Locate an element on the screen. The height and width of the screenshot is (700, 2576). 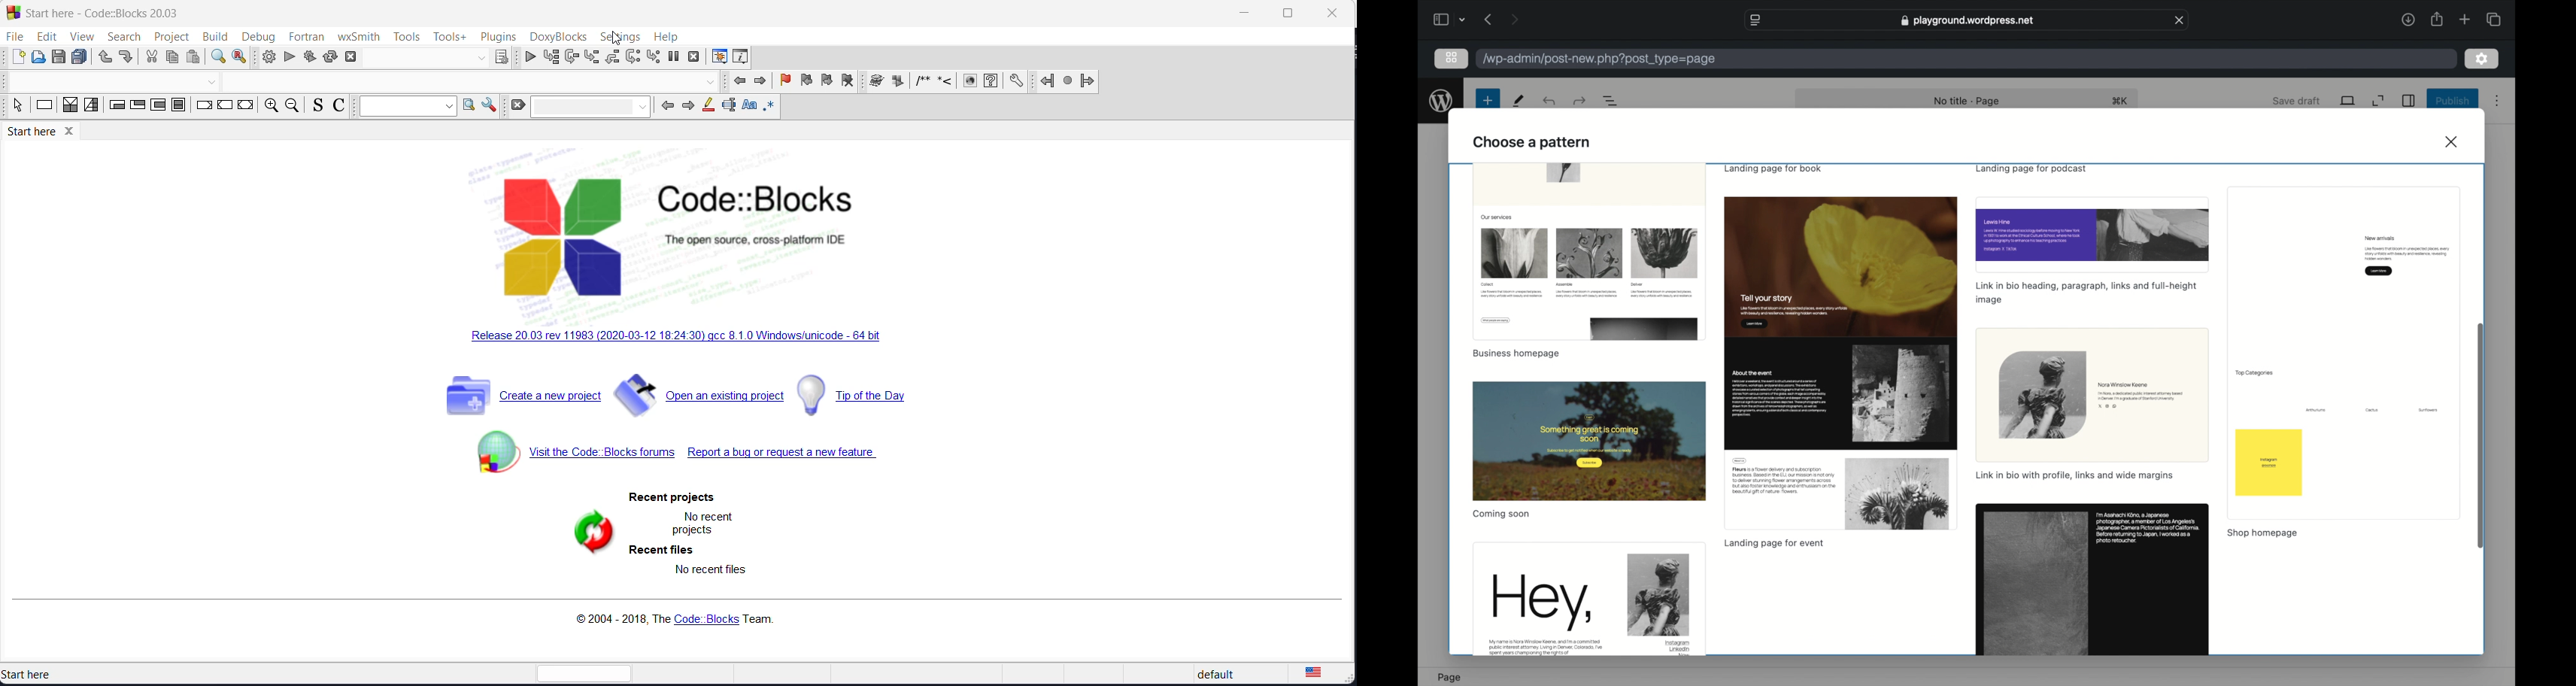
text languge is located at coordinates (1324, 675).